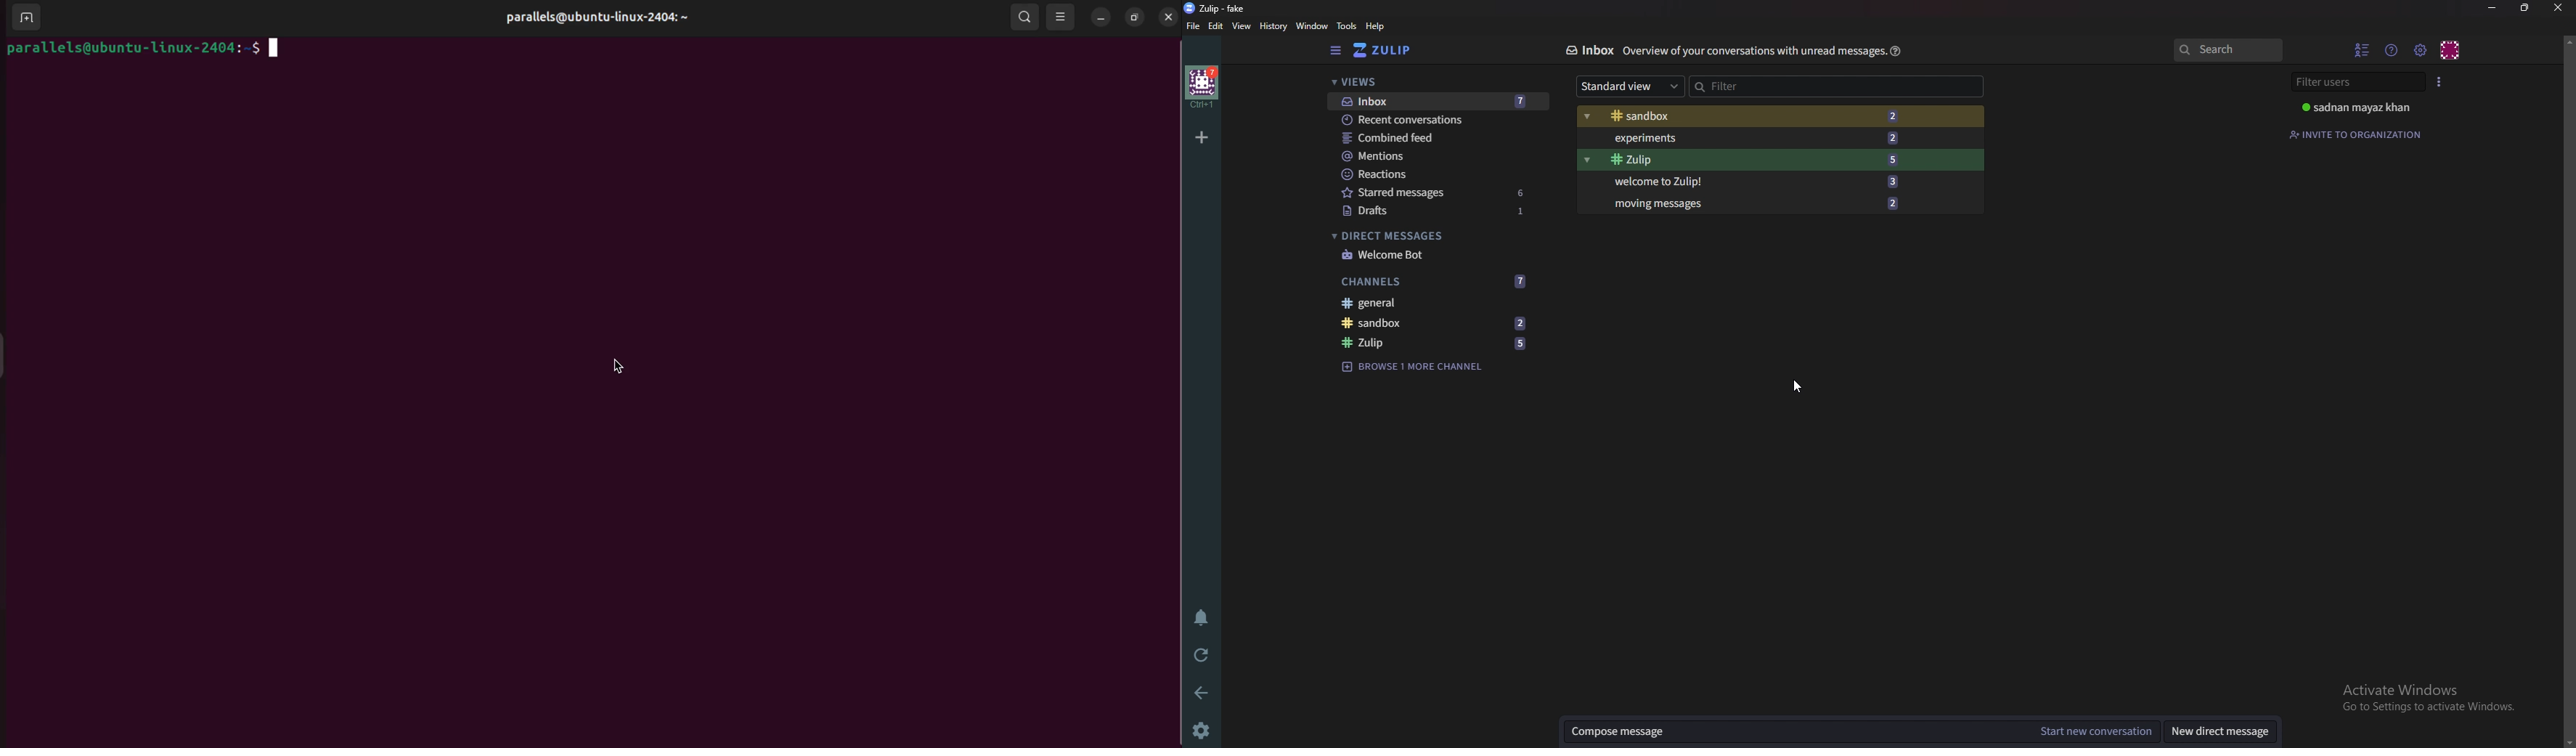 The height and width of the screenshot is (756, 2576). What do you see at coordinates (1390, 51) in the screenshot?
I see `zulip` at bounding box center [1390, 51].